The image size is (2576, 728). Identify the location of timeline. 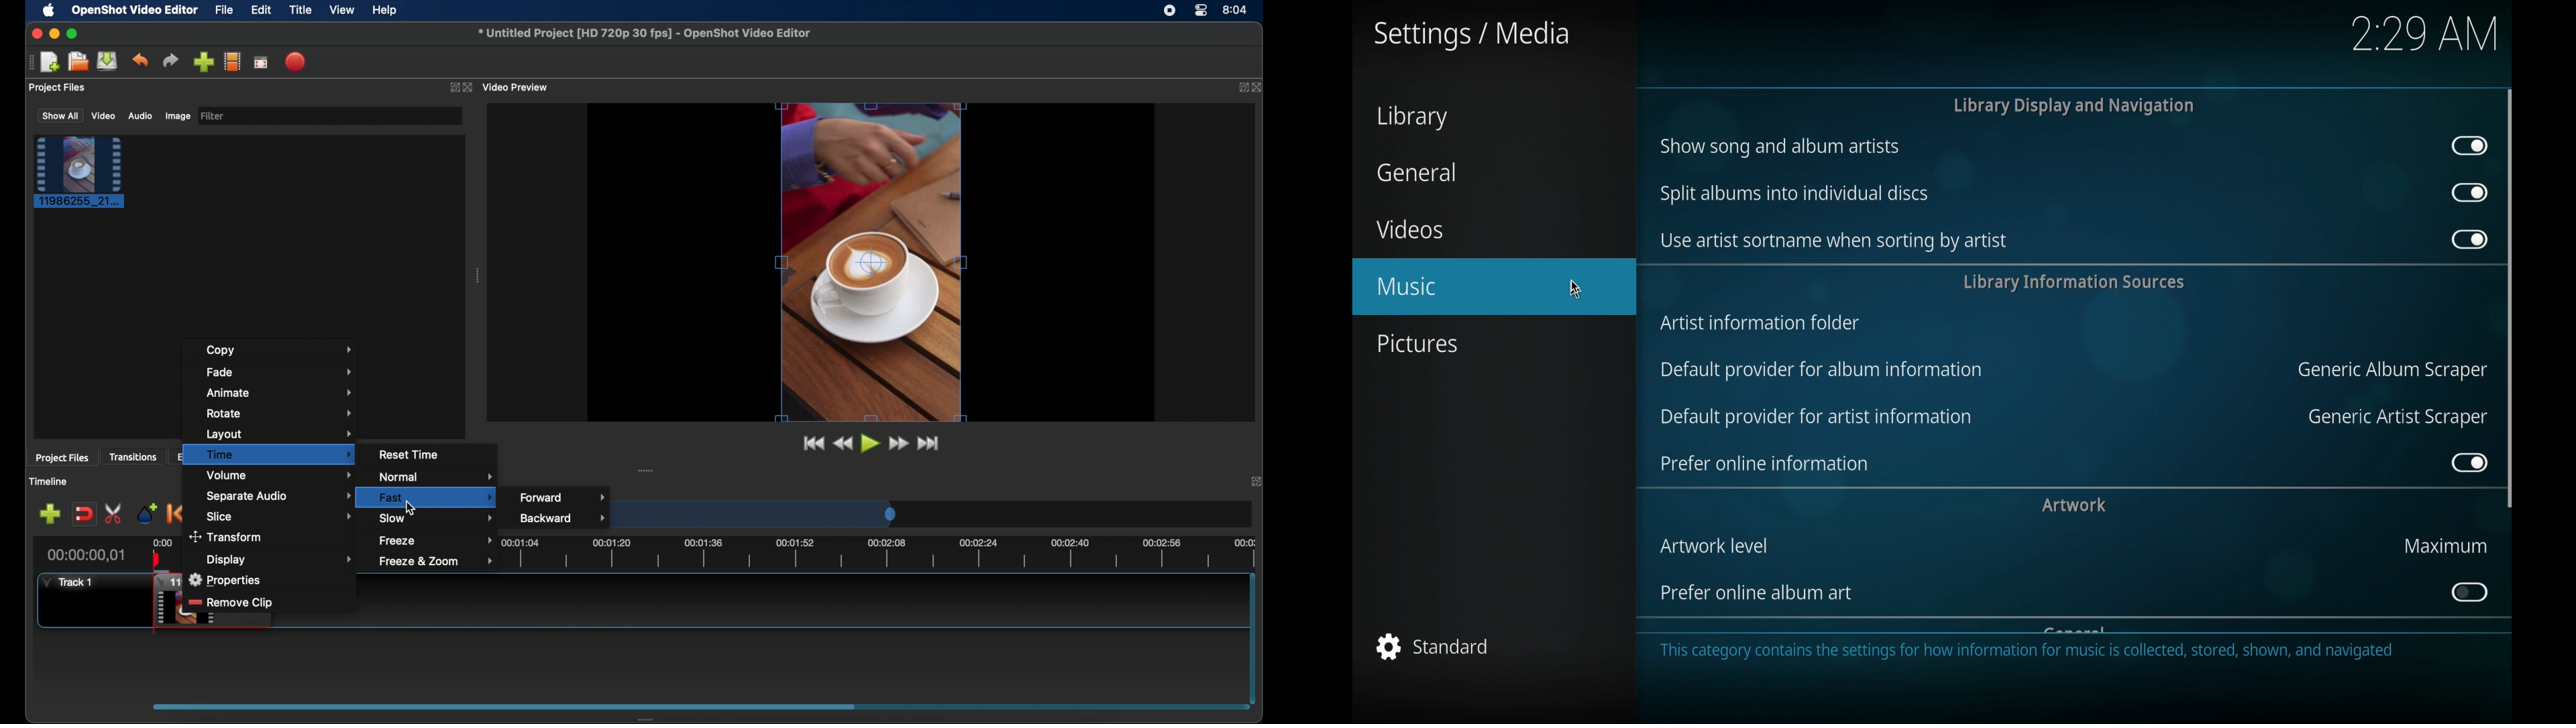
(50, 481).